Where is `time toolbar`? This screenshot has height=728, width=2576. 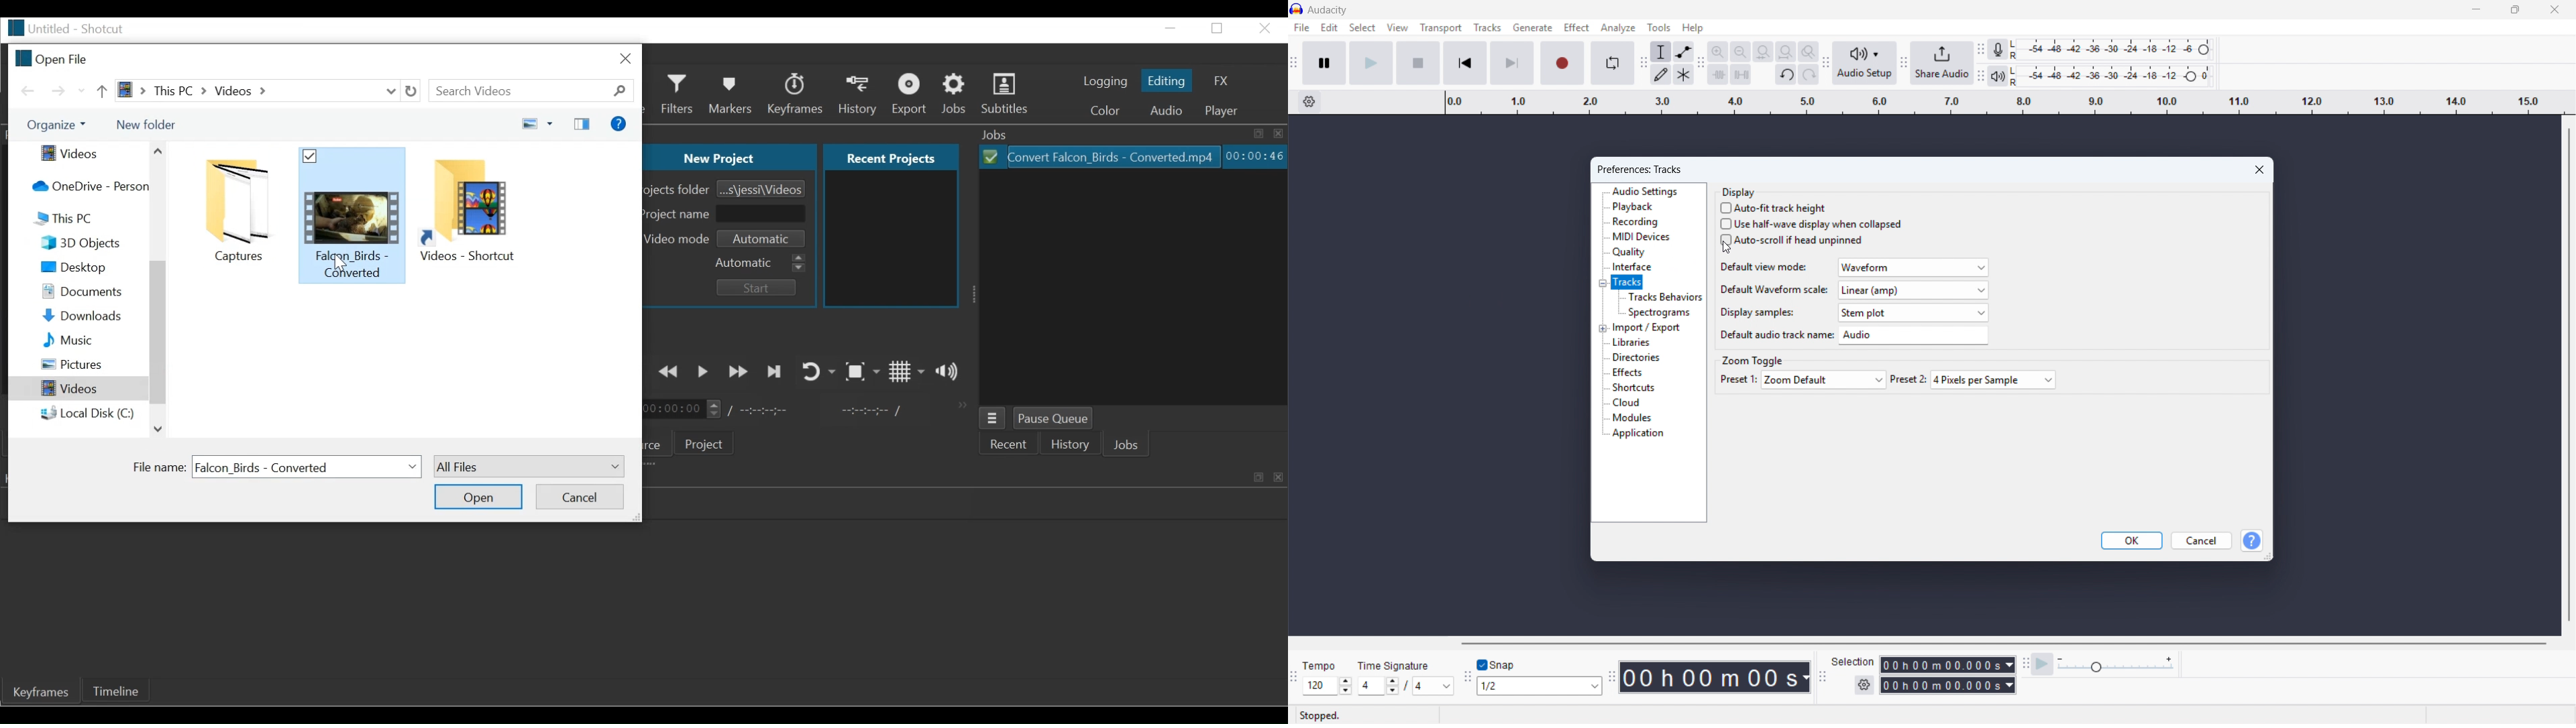
time toolbar is located at coordinates (1610, 678).